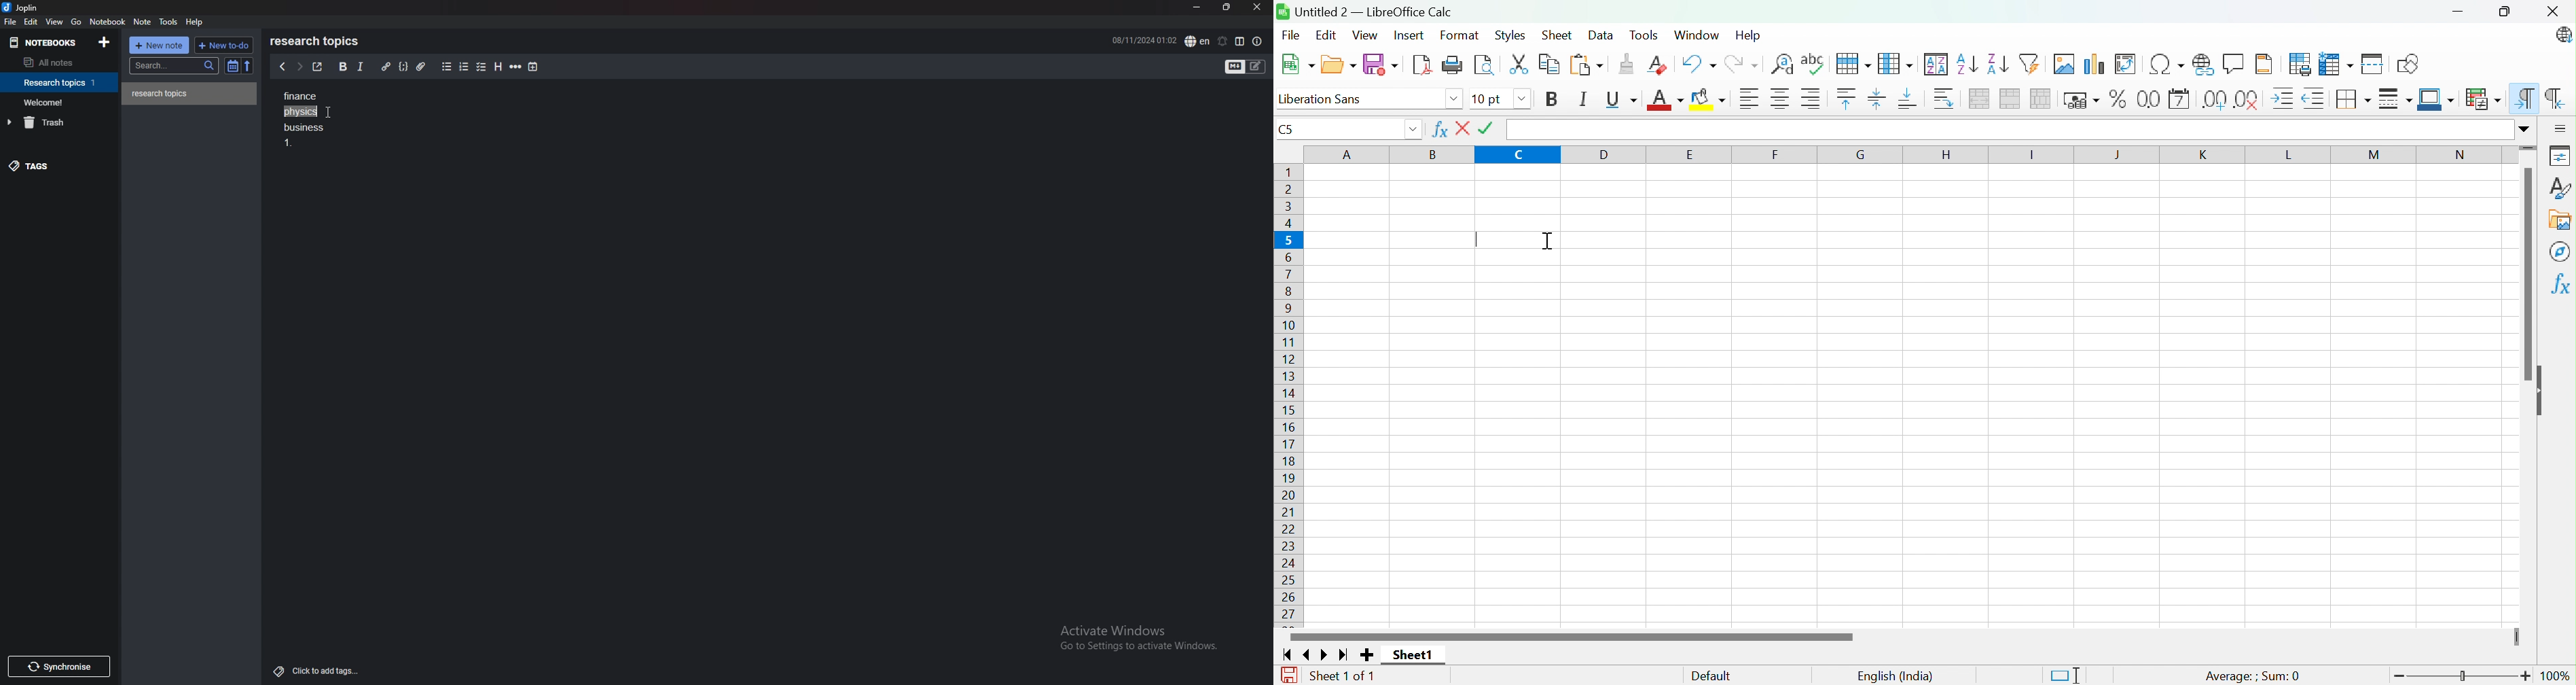 Image resolution: width=2576 pixels, height=700 pixels. Describe the element at coordinates (1699, 63) in the screenshot. I see `Undo` at that location.